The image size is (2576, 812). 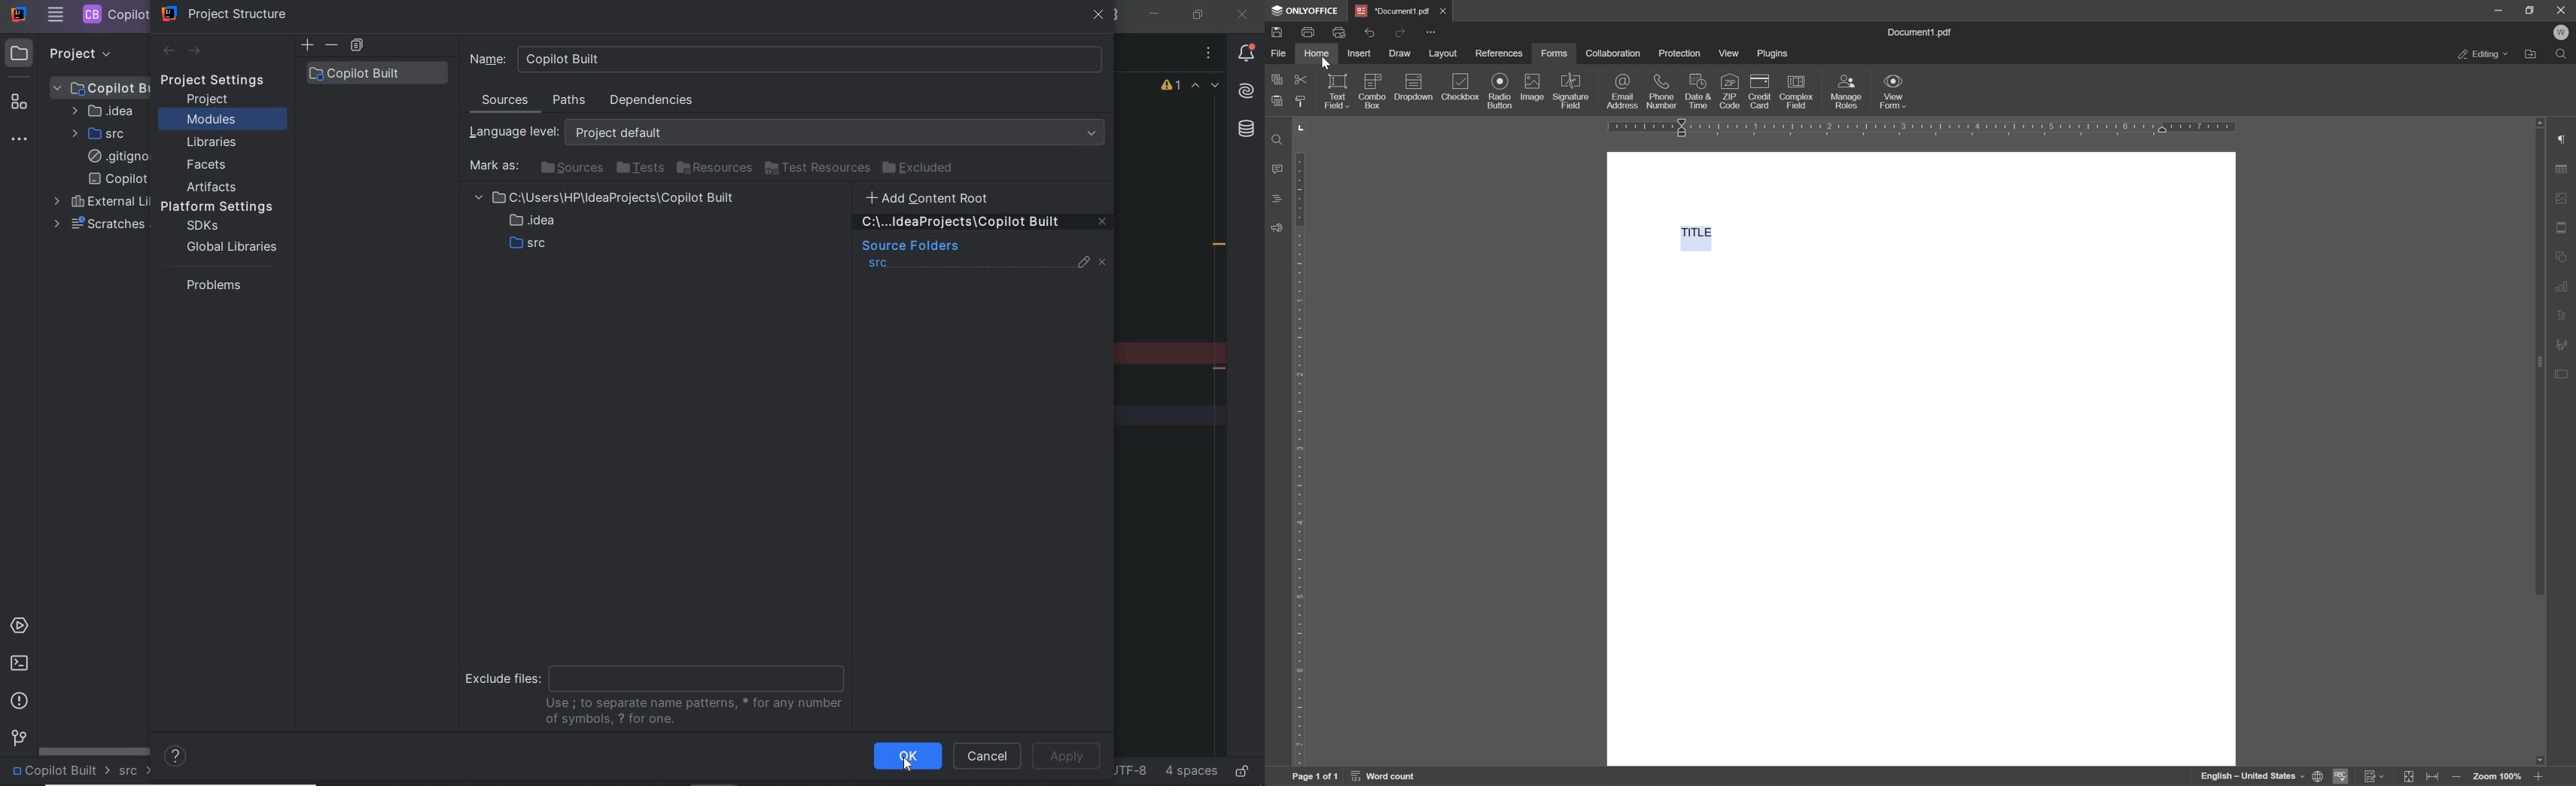 I want to click on paste, so click(x=1281, y=102).